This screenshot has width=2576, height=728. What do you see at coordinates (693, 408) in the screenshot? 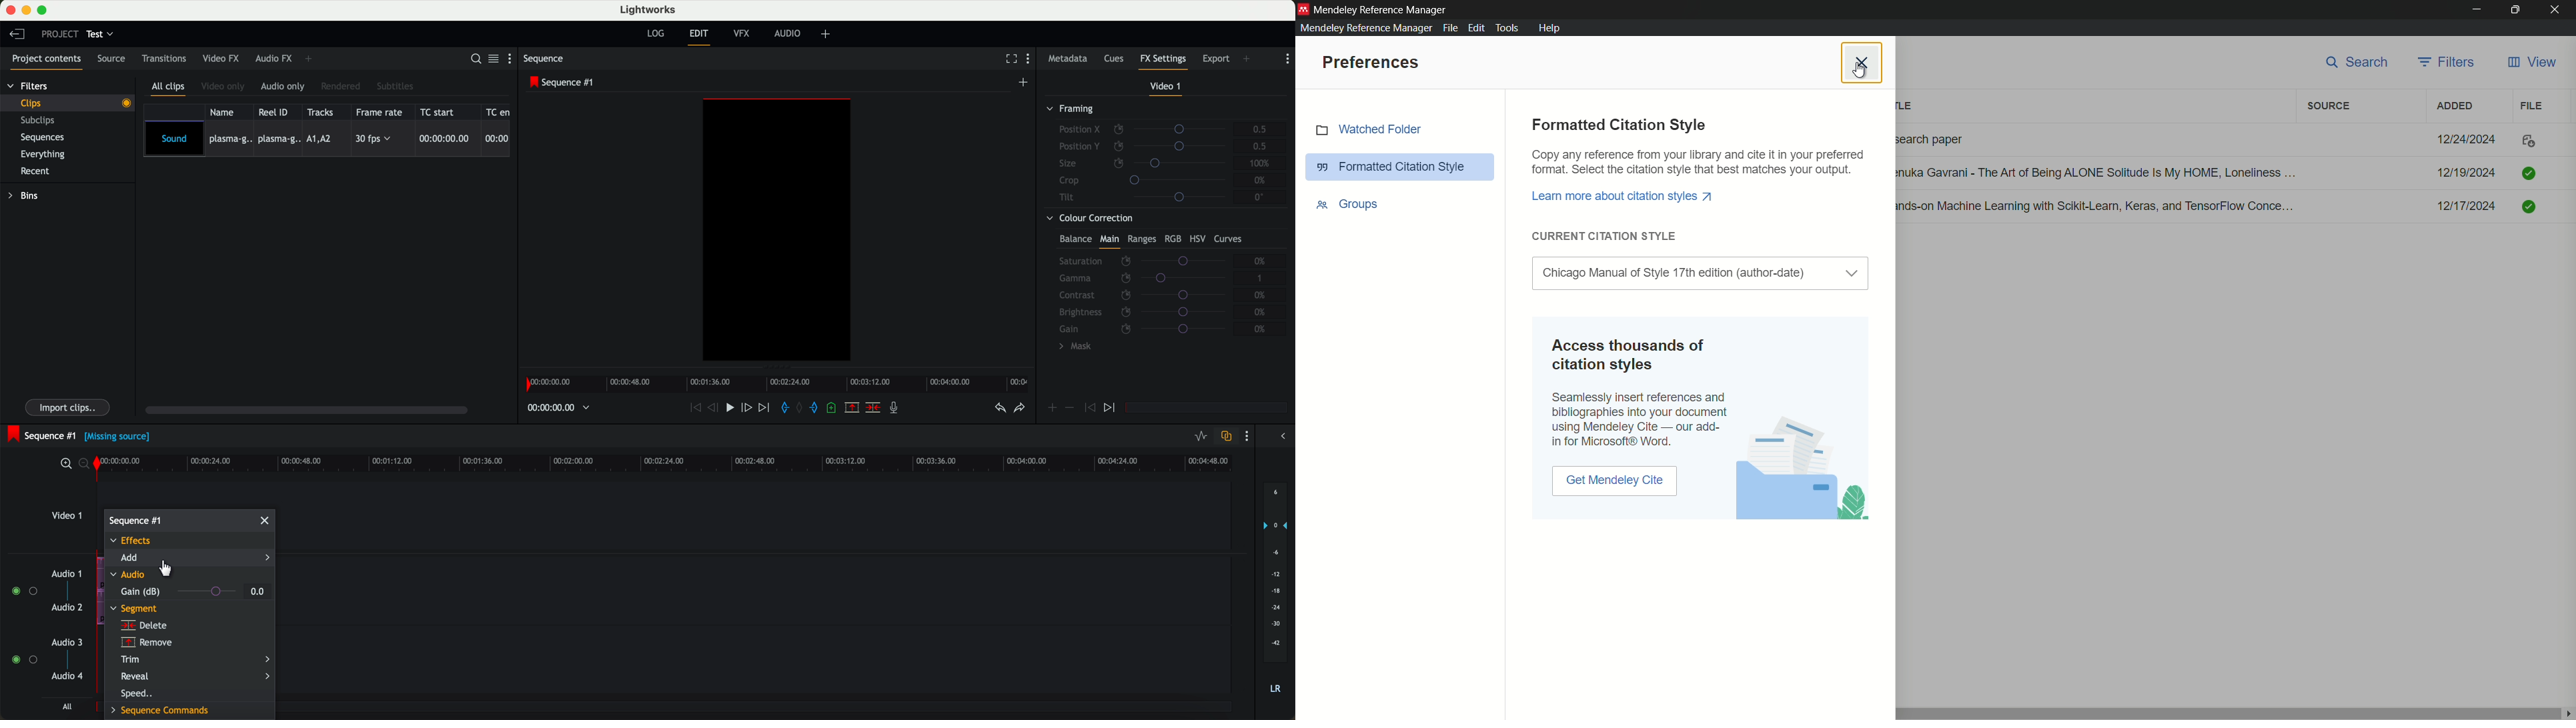
I see `move backward` at bounding box center [693, 408].